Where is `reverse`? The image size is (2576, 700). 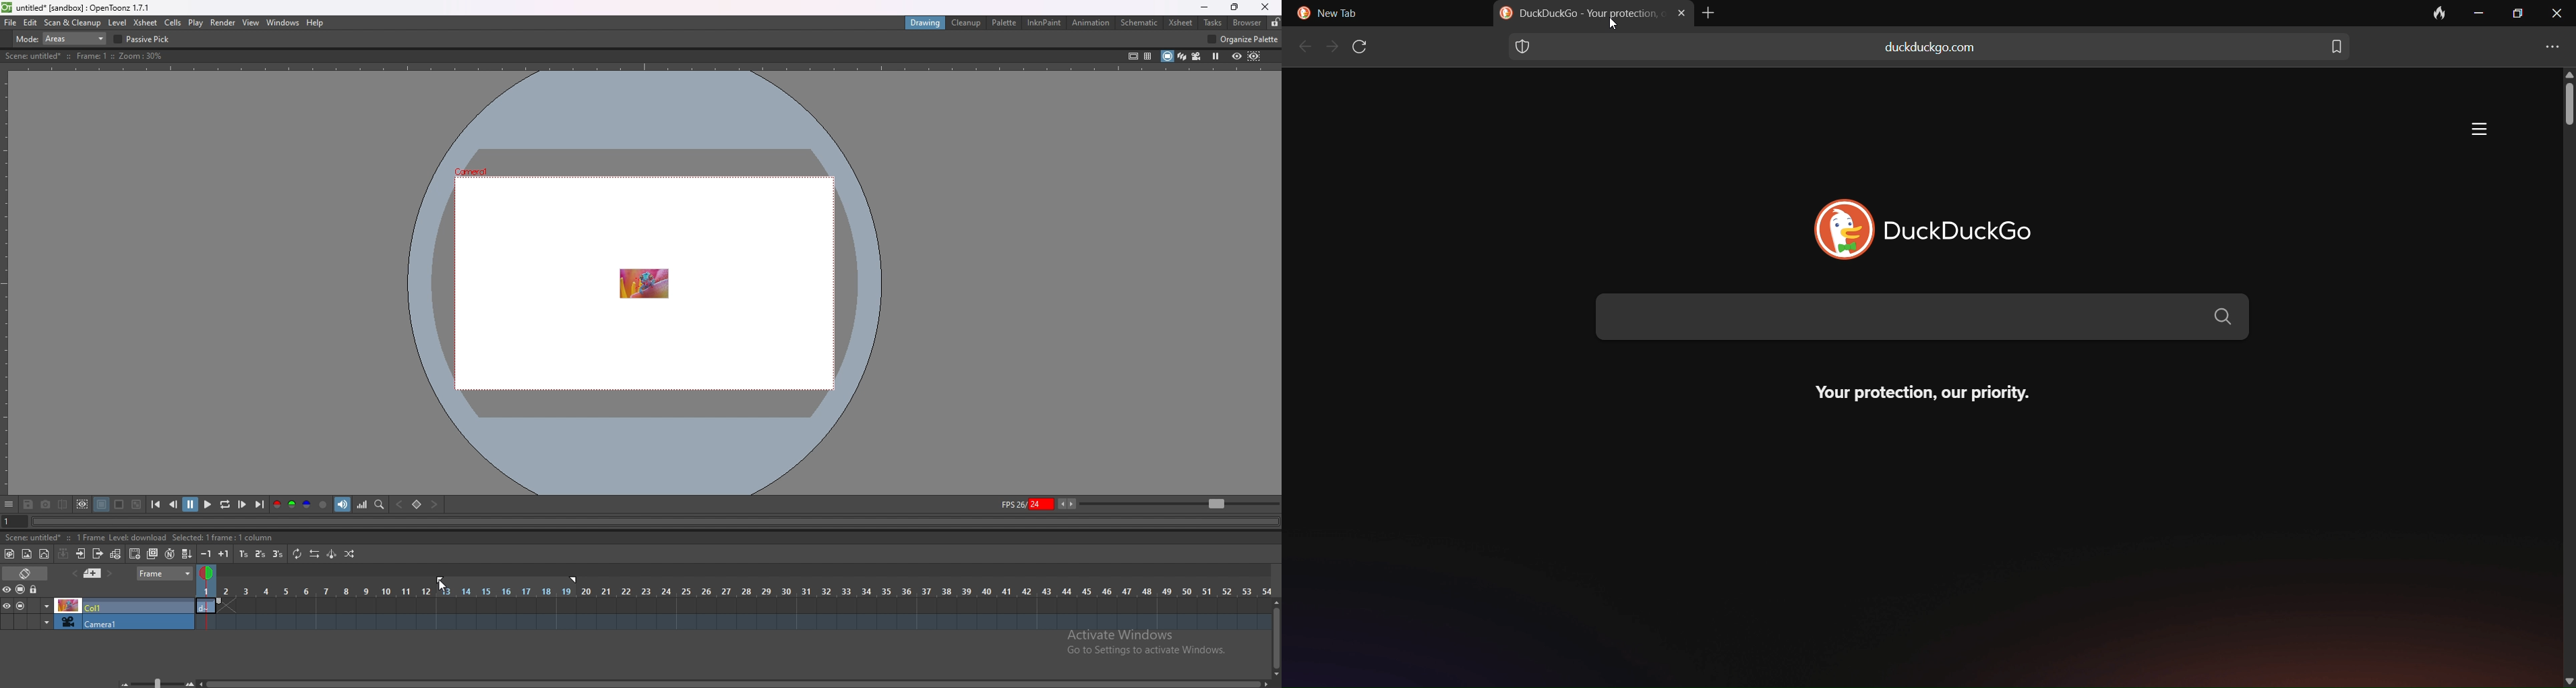
reverse is located at coordinates (315, 554).